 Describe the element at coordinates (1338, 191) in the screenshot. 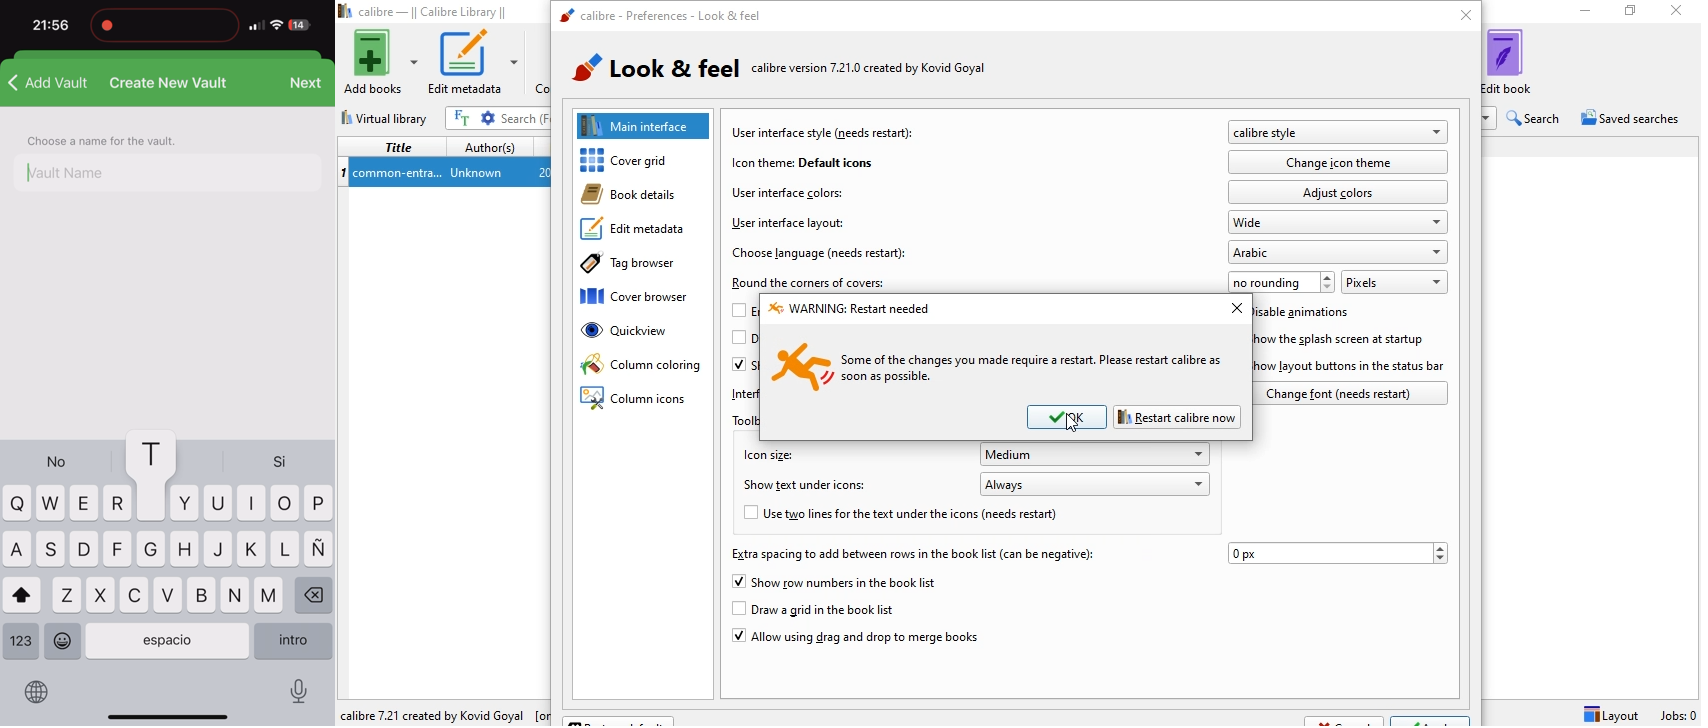

I see `adjust colors` at that location.